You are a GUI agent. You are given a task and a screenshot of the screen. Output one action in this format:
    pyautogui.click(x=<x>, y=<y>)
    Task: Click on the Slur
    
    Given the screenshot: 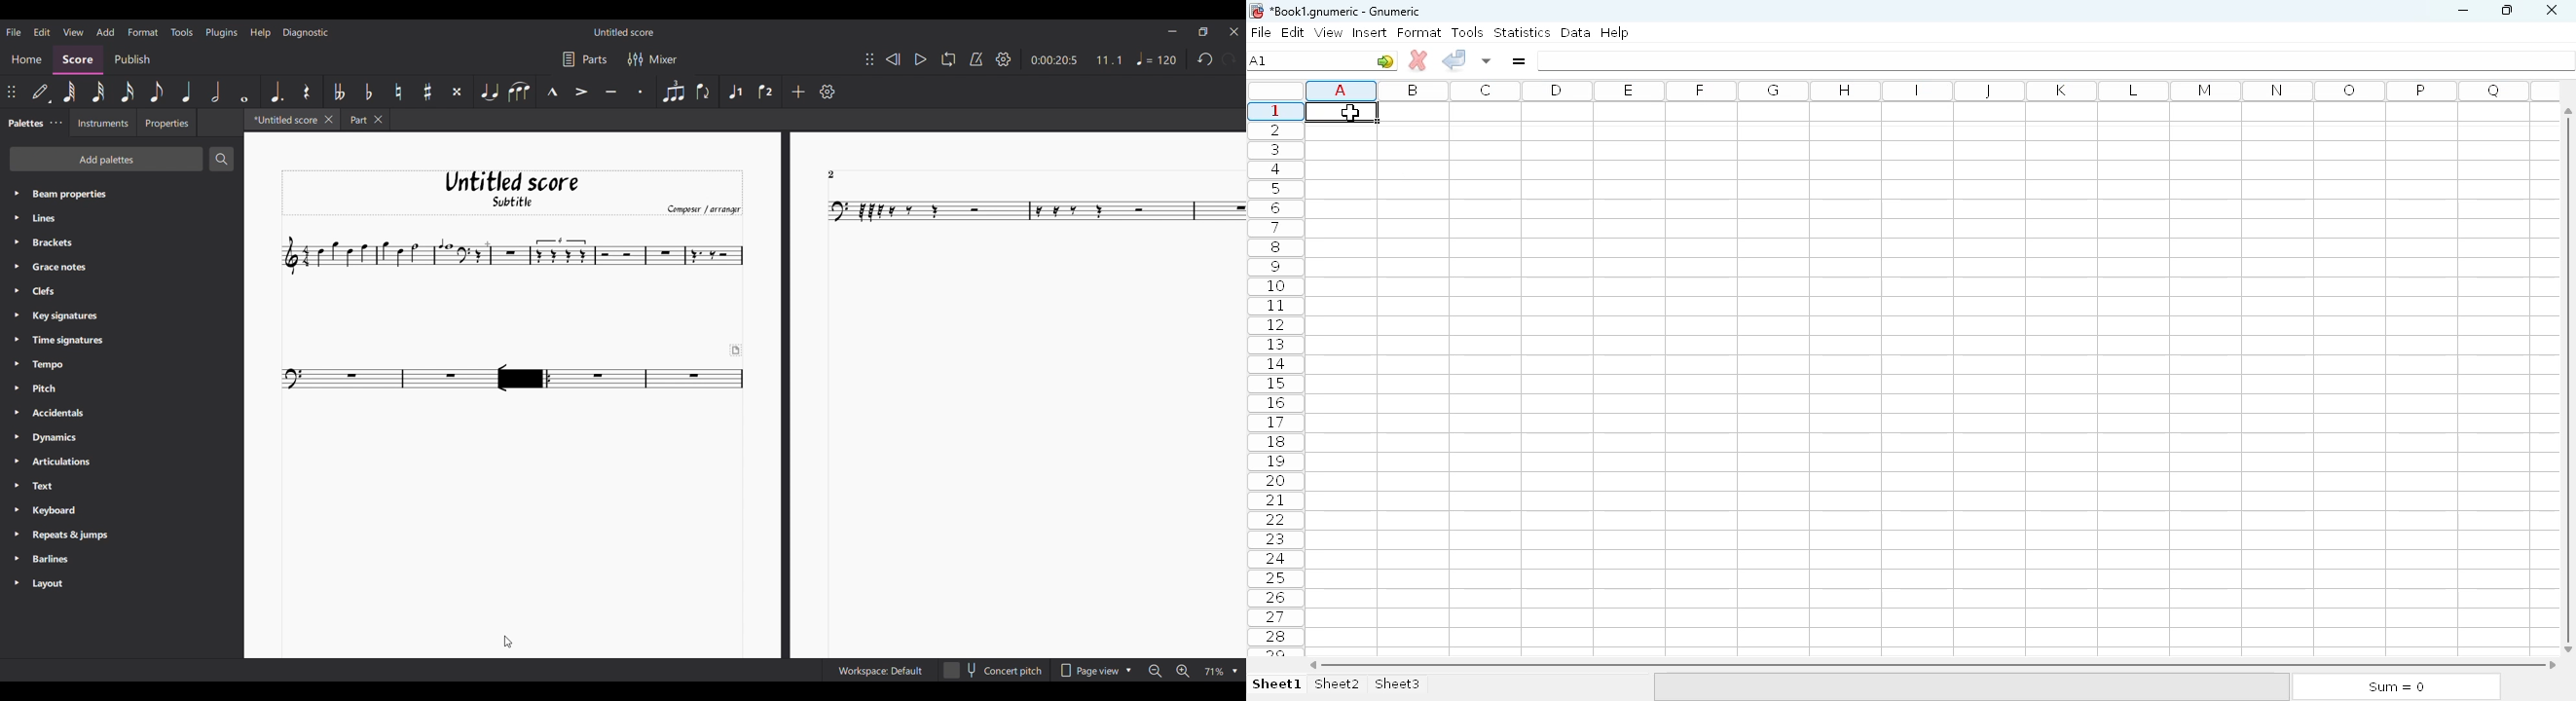 What is the action you would take?
    pyautogui.click(x=519, y=92)
    